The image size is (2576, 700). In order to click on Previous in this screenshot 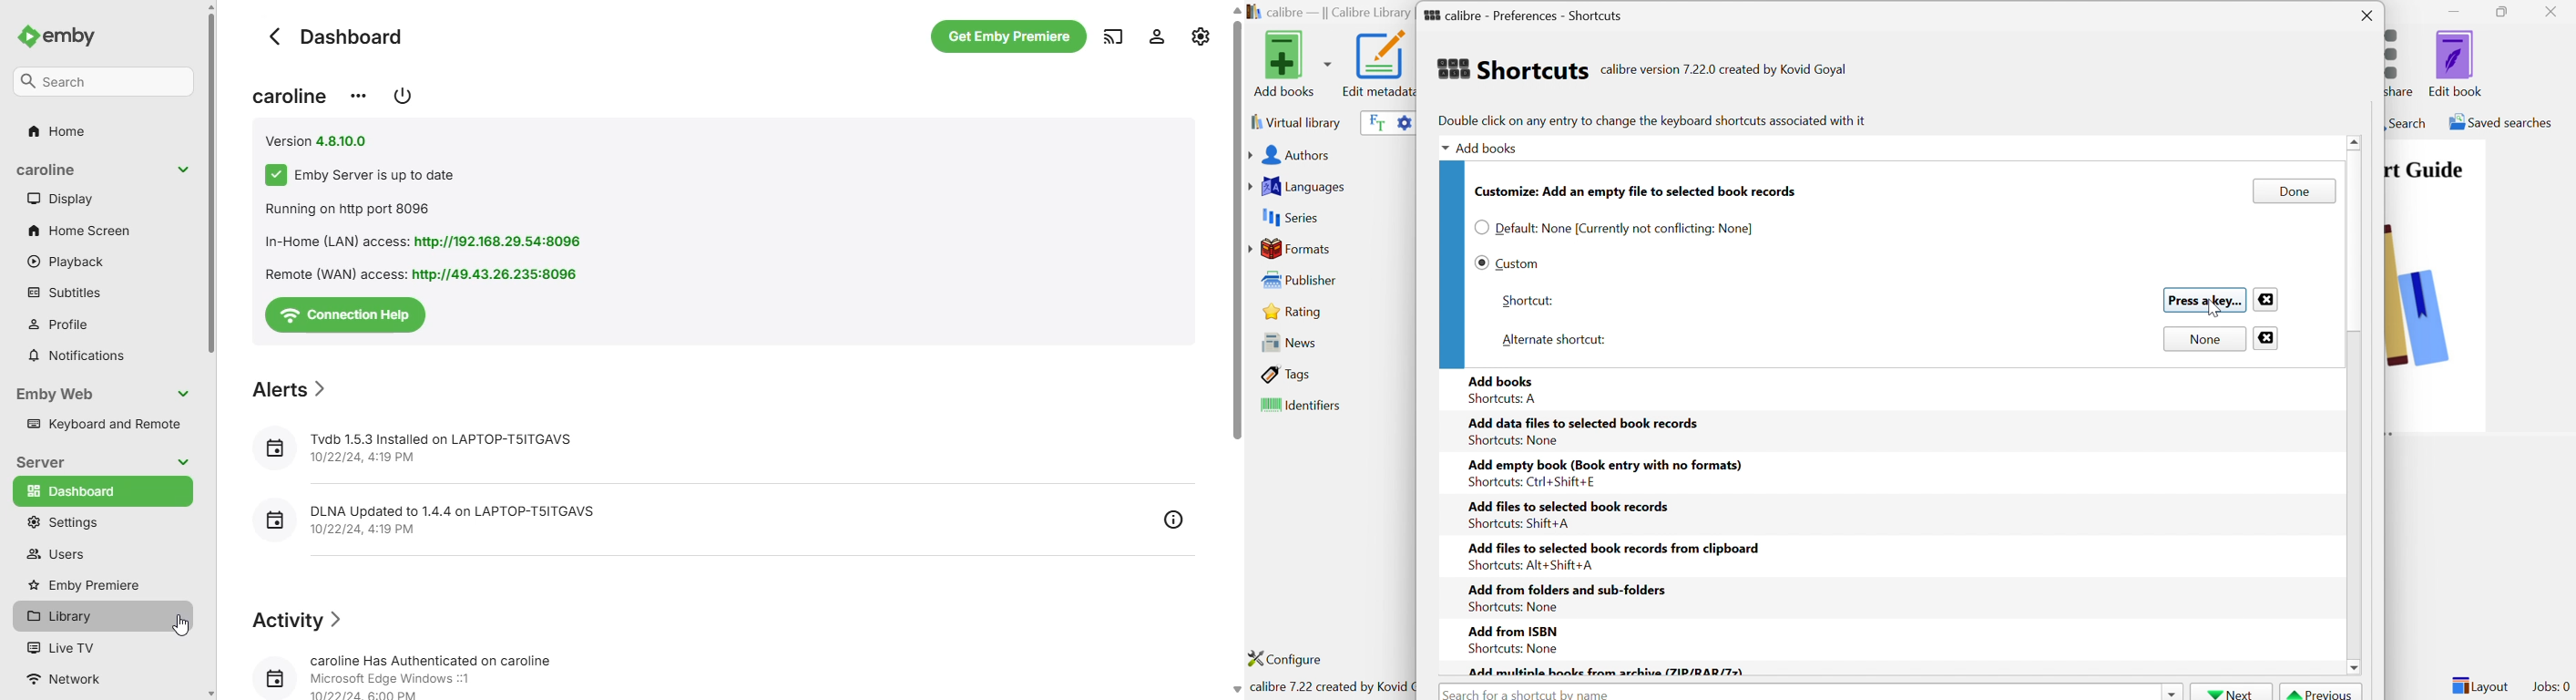, I will do `click(2322, 692)`.